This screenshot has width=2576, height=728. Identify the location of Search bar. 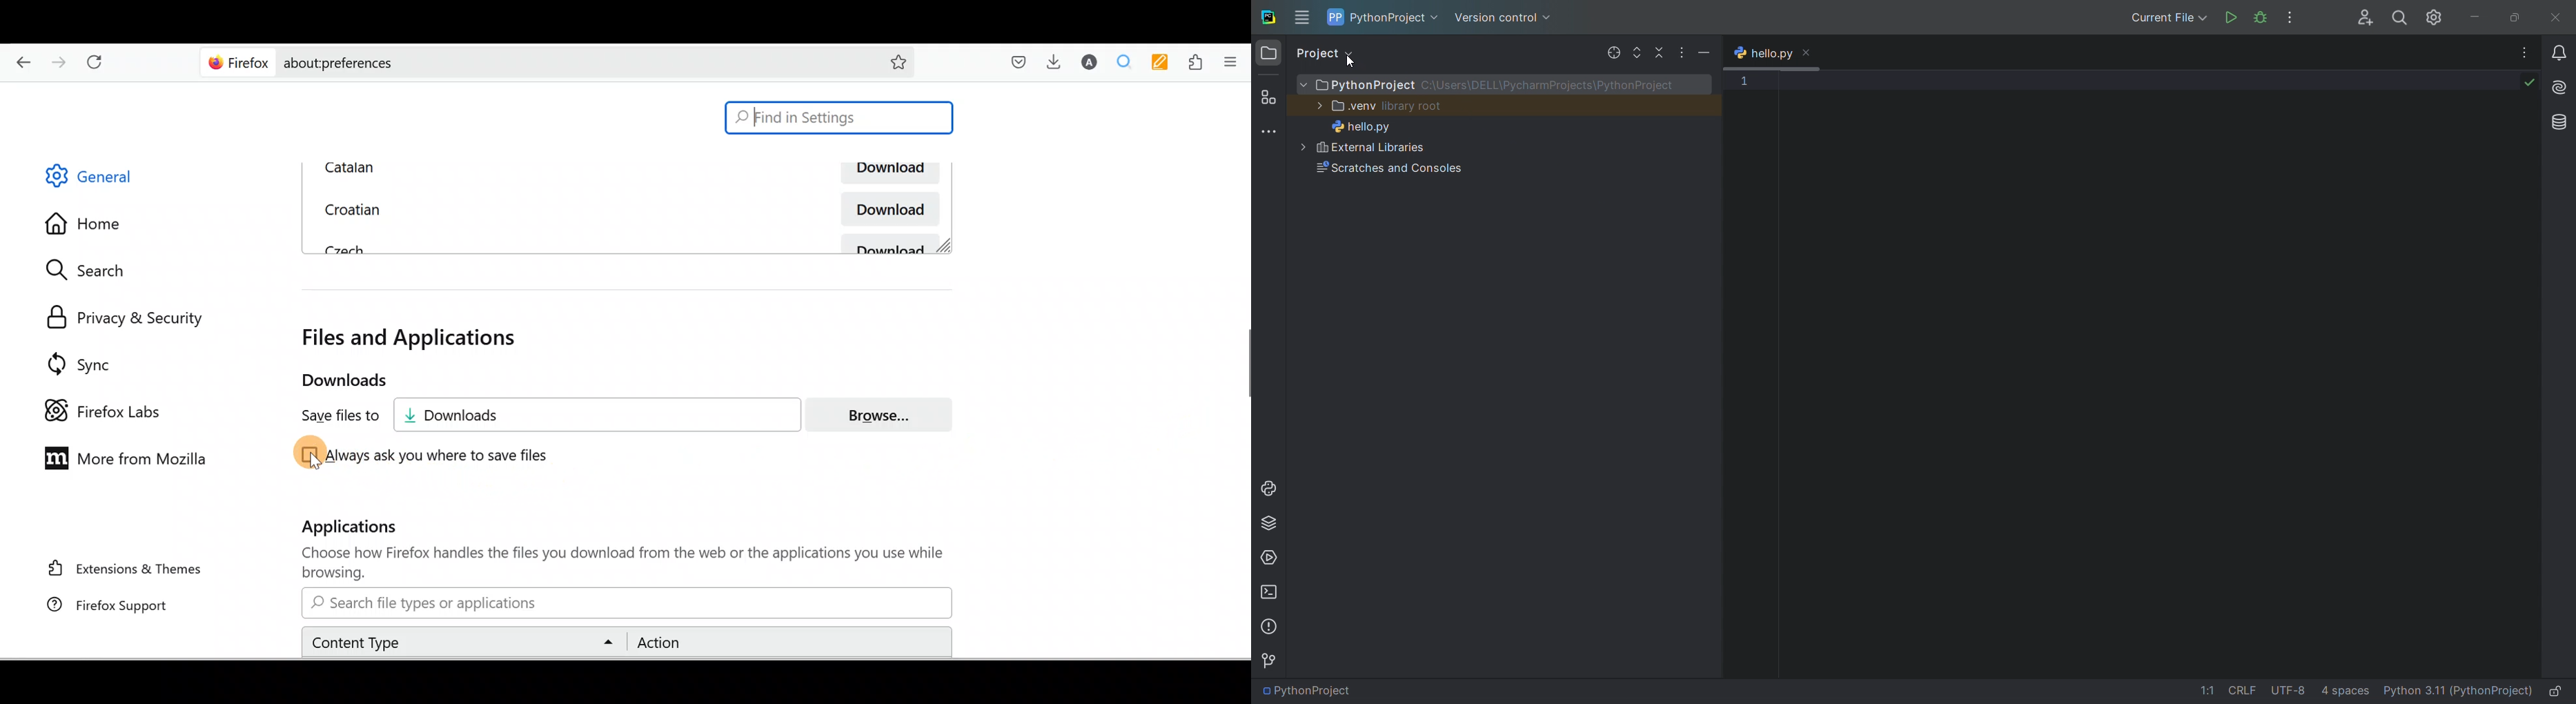
(839, 118).